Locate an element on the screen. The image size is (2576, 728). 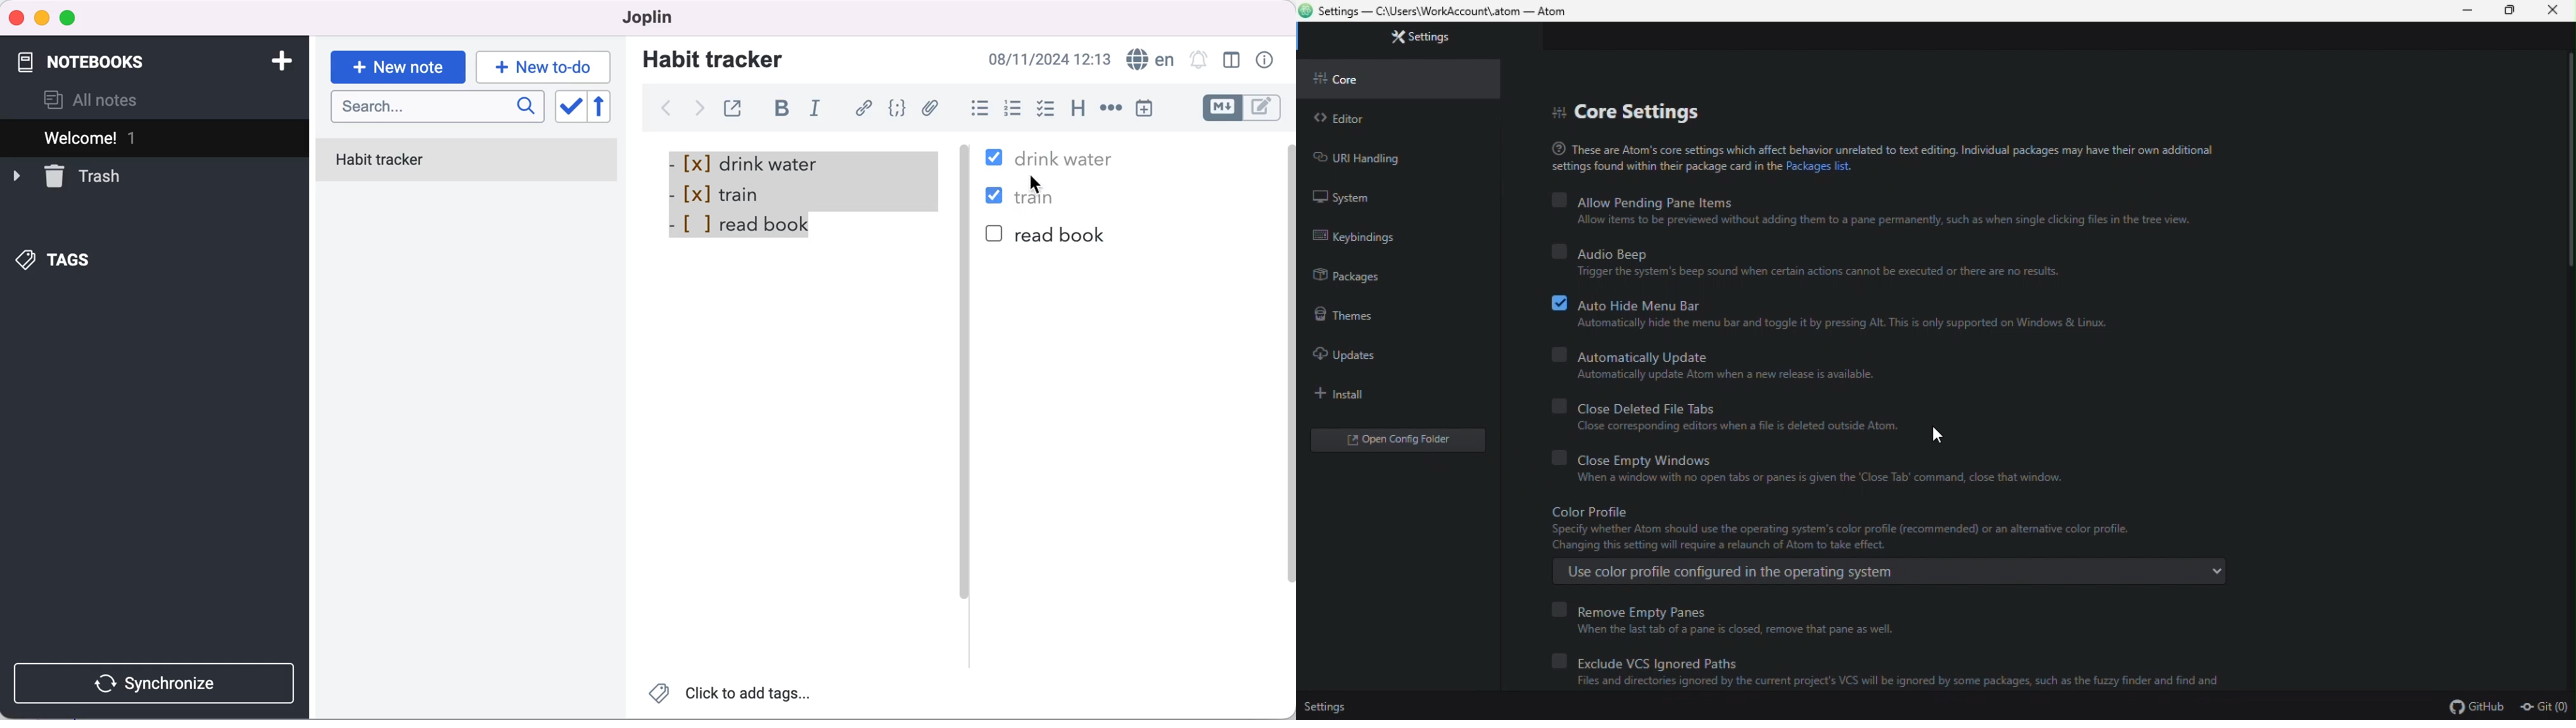
synchronize is located at coordinates (157, 683).